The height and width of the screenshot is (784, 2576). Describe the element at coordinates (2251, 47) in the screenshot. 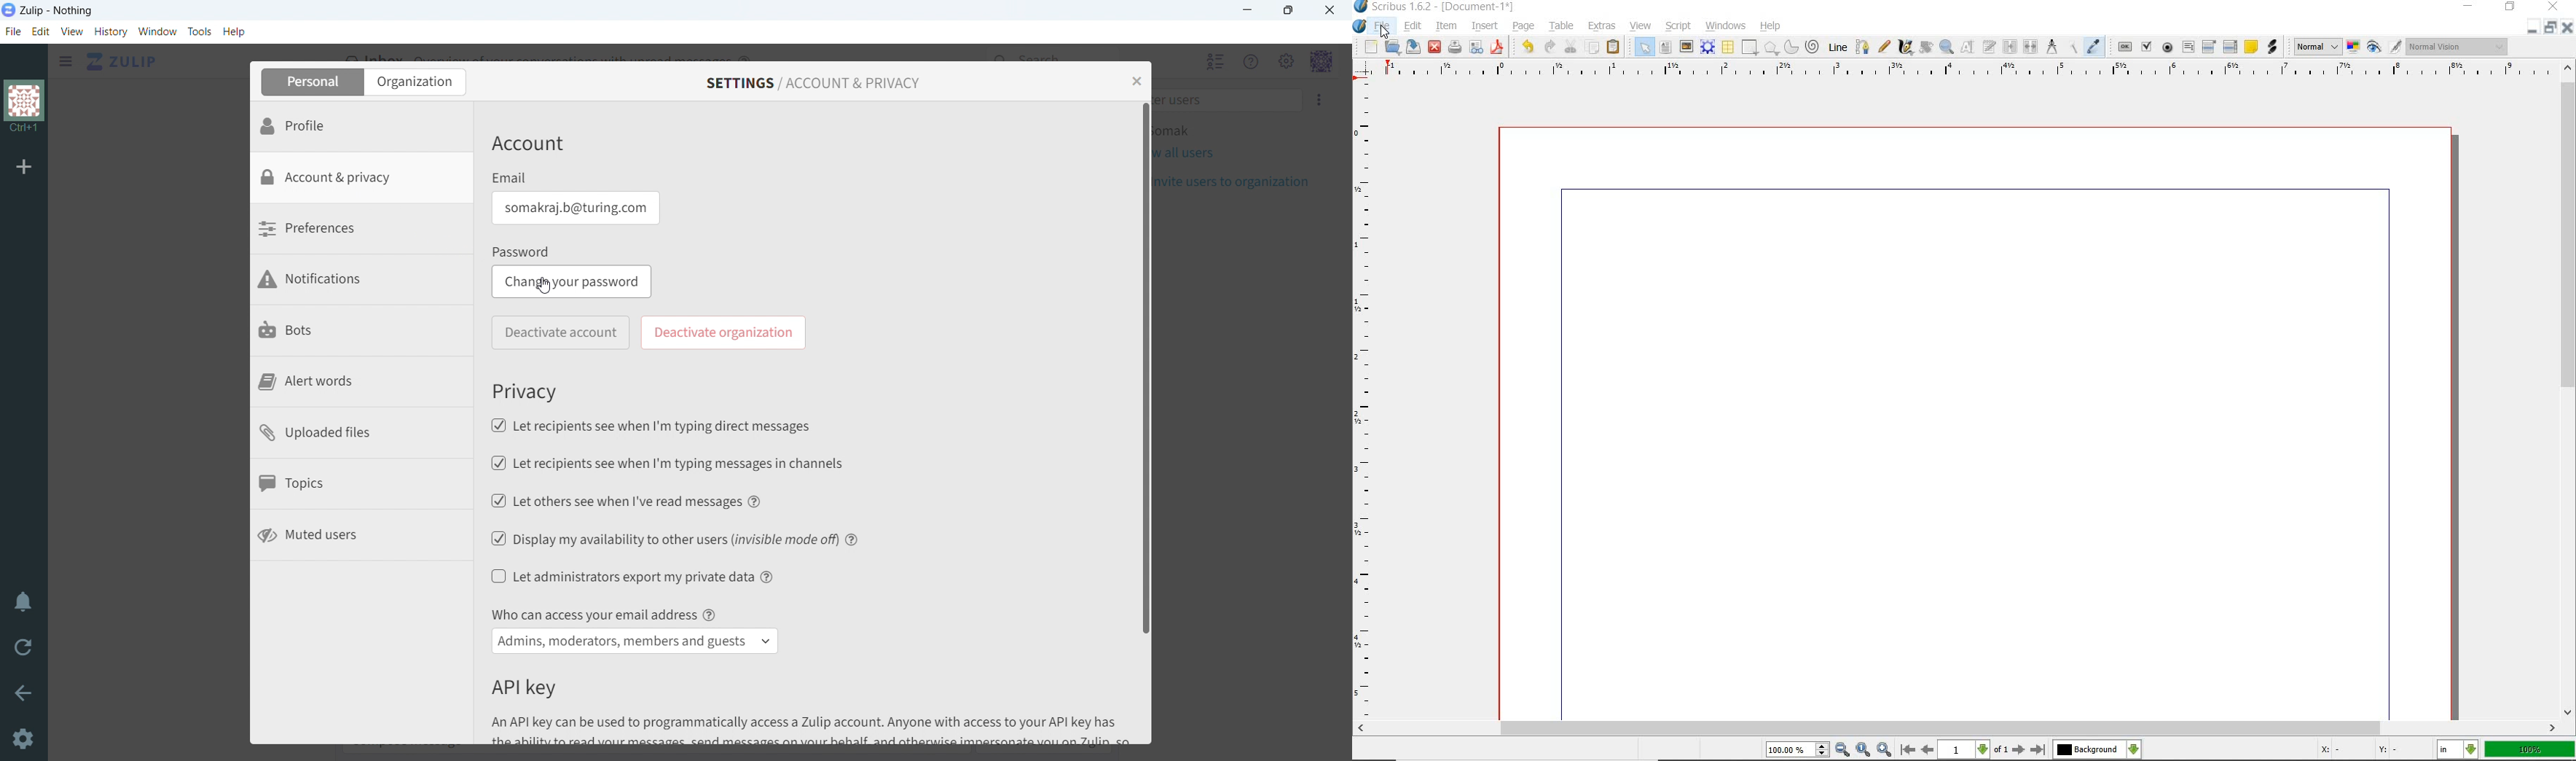

I see `text annotation` at that location.